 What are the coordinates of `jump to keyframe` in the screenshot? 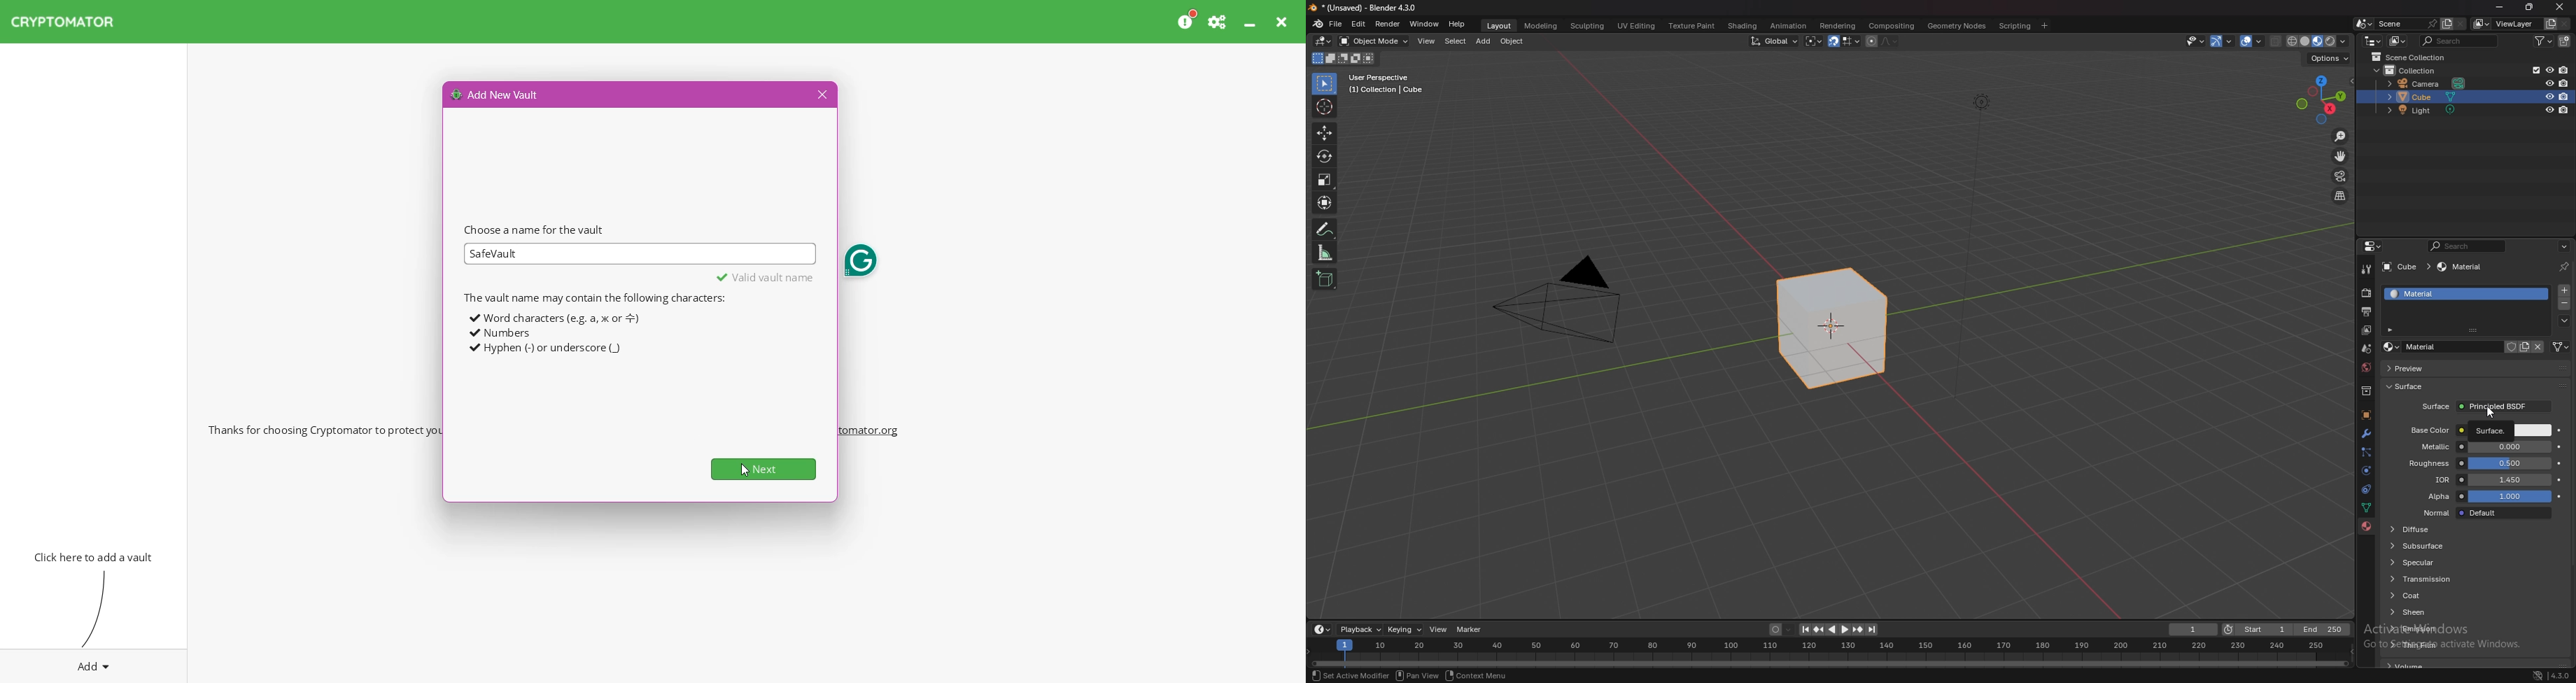 It's located at (1818, 629).